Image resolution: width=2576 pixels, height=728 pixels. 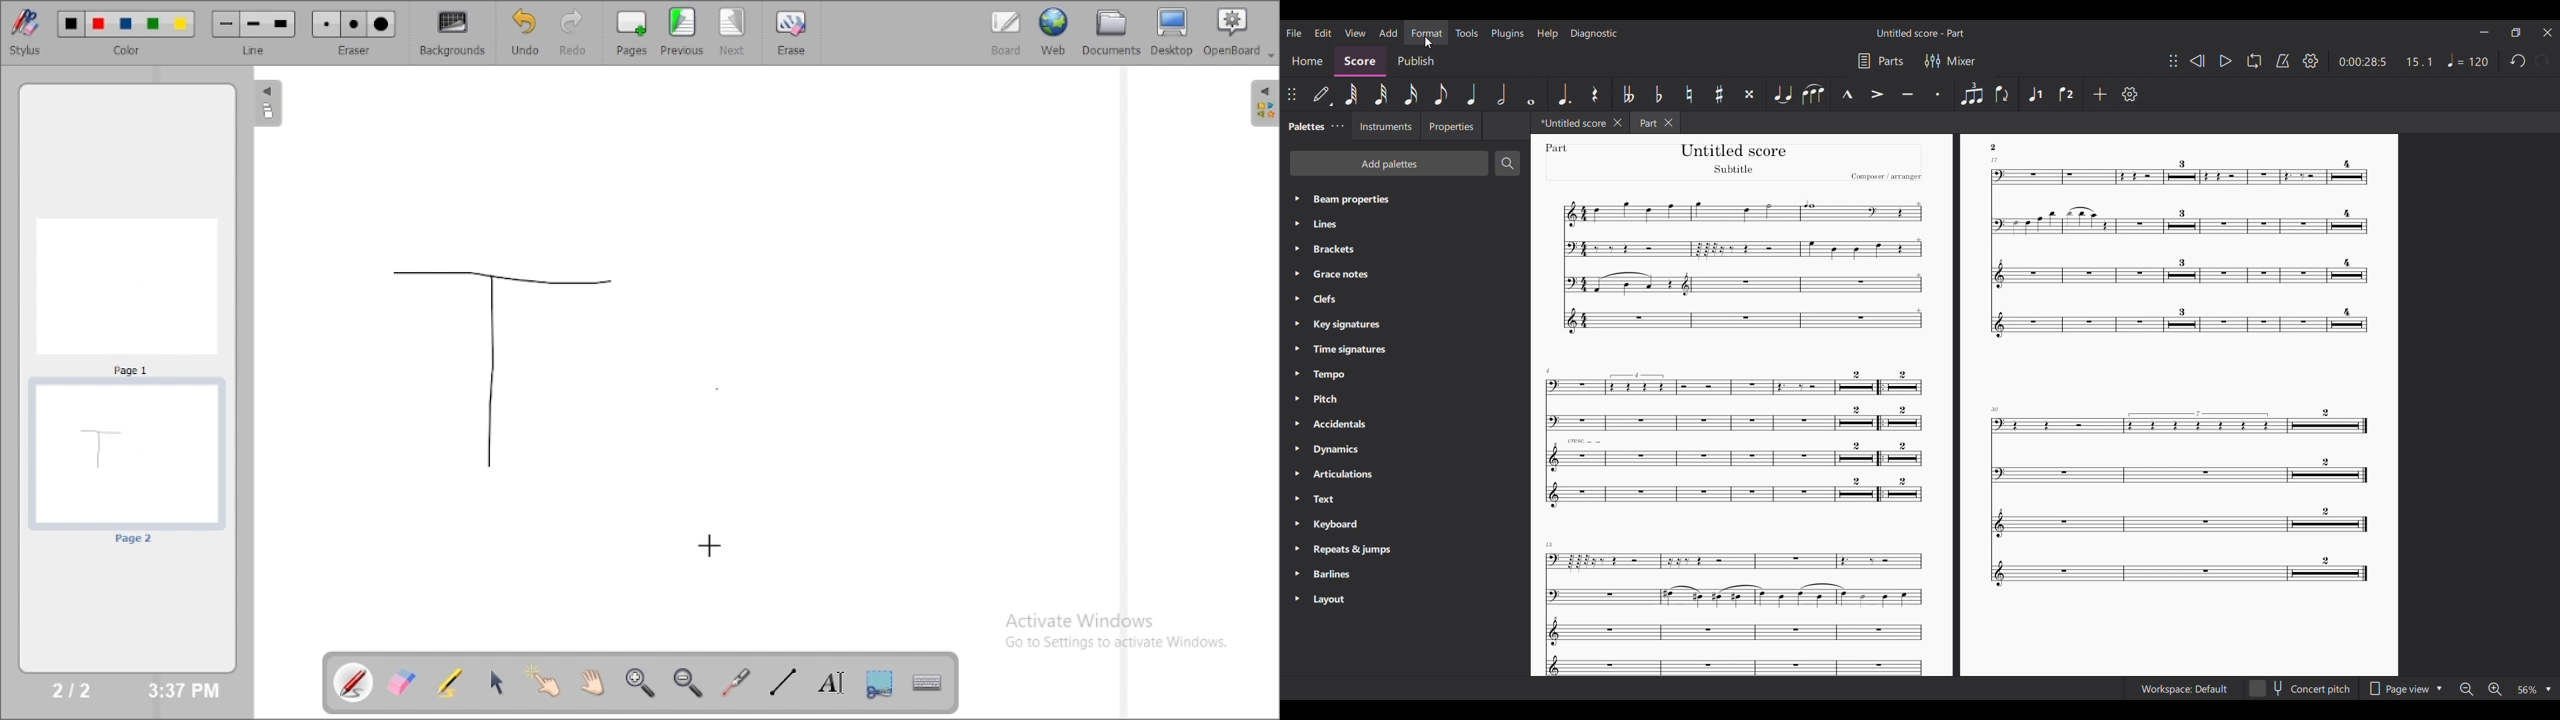 I want to click on Color 5, so click(x=181, y=24).